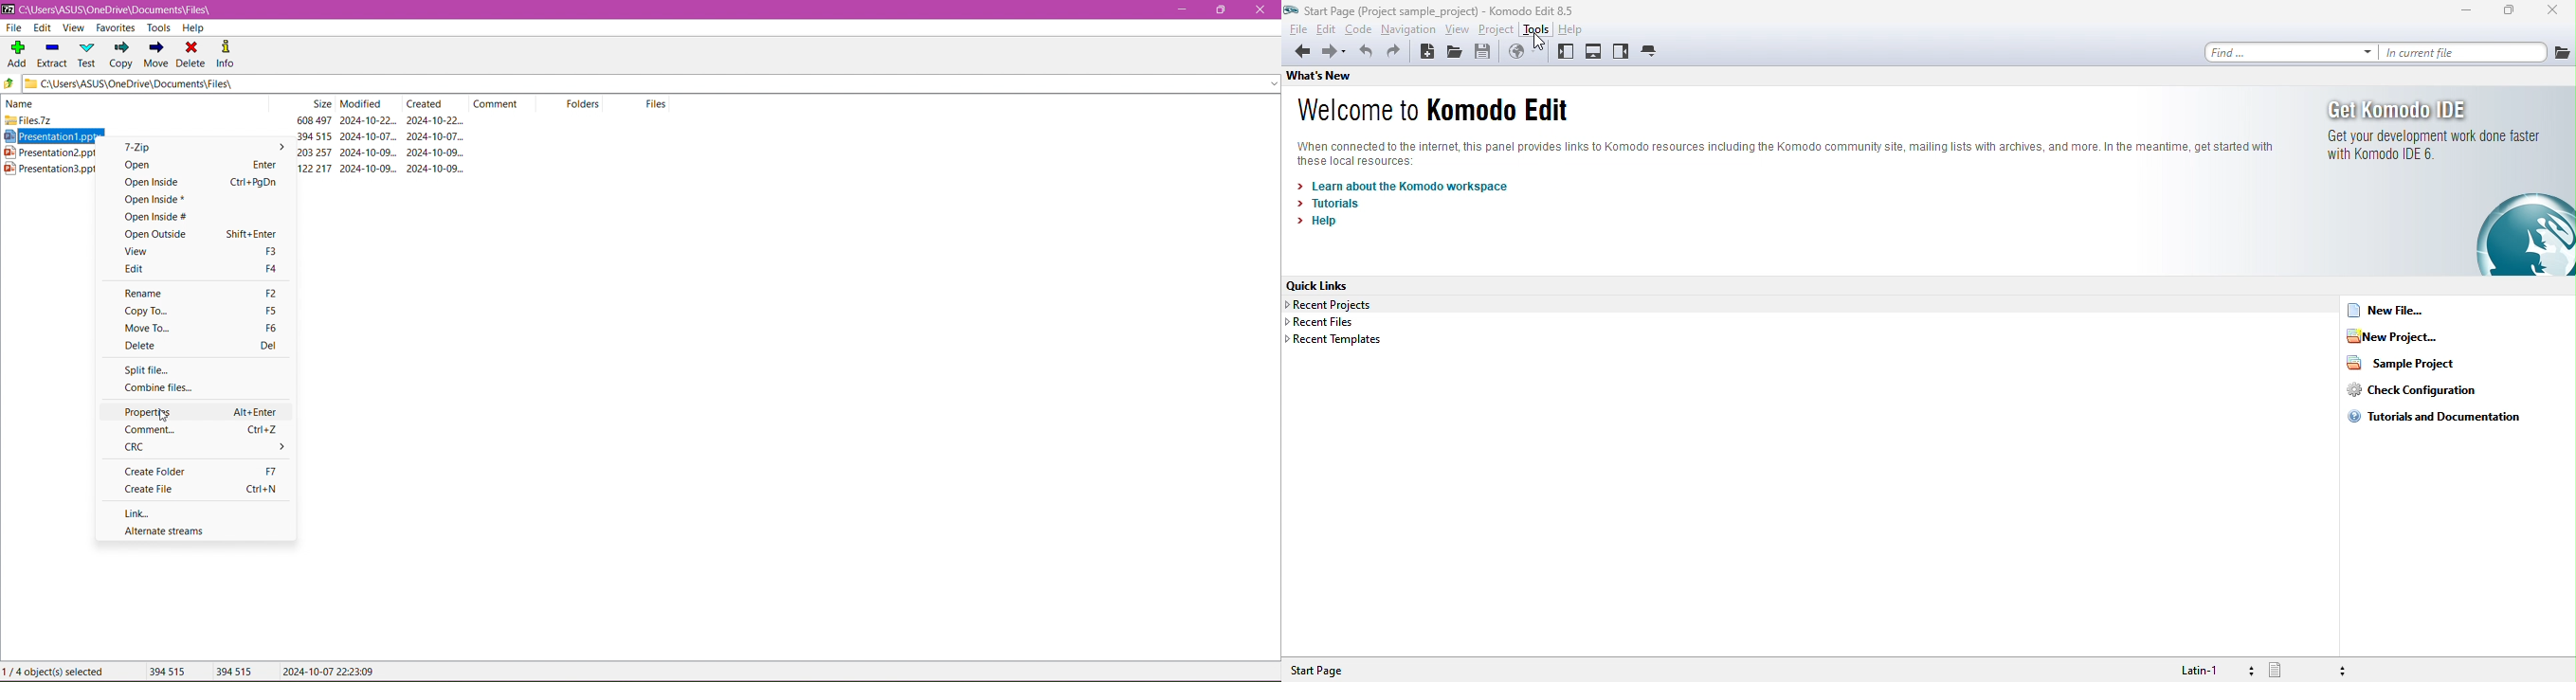  Describe the element at coordinates (73, 28) in the screenshot. I see `View` at that location.